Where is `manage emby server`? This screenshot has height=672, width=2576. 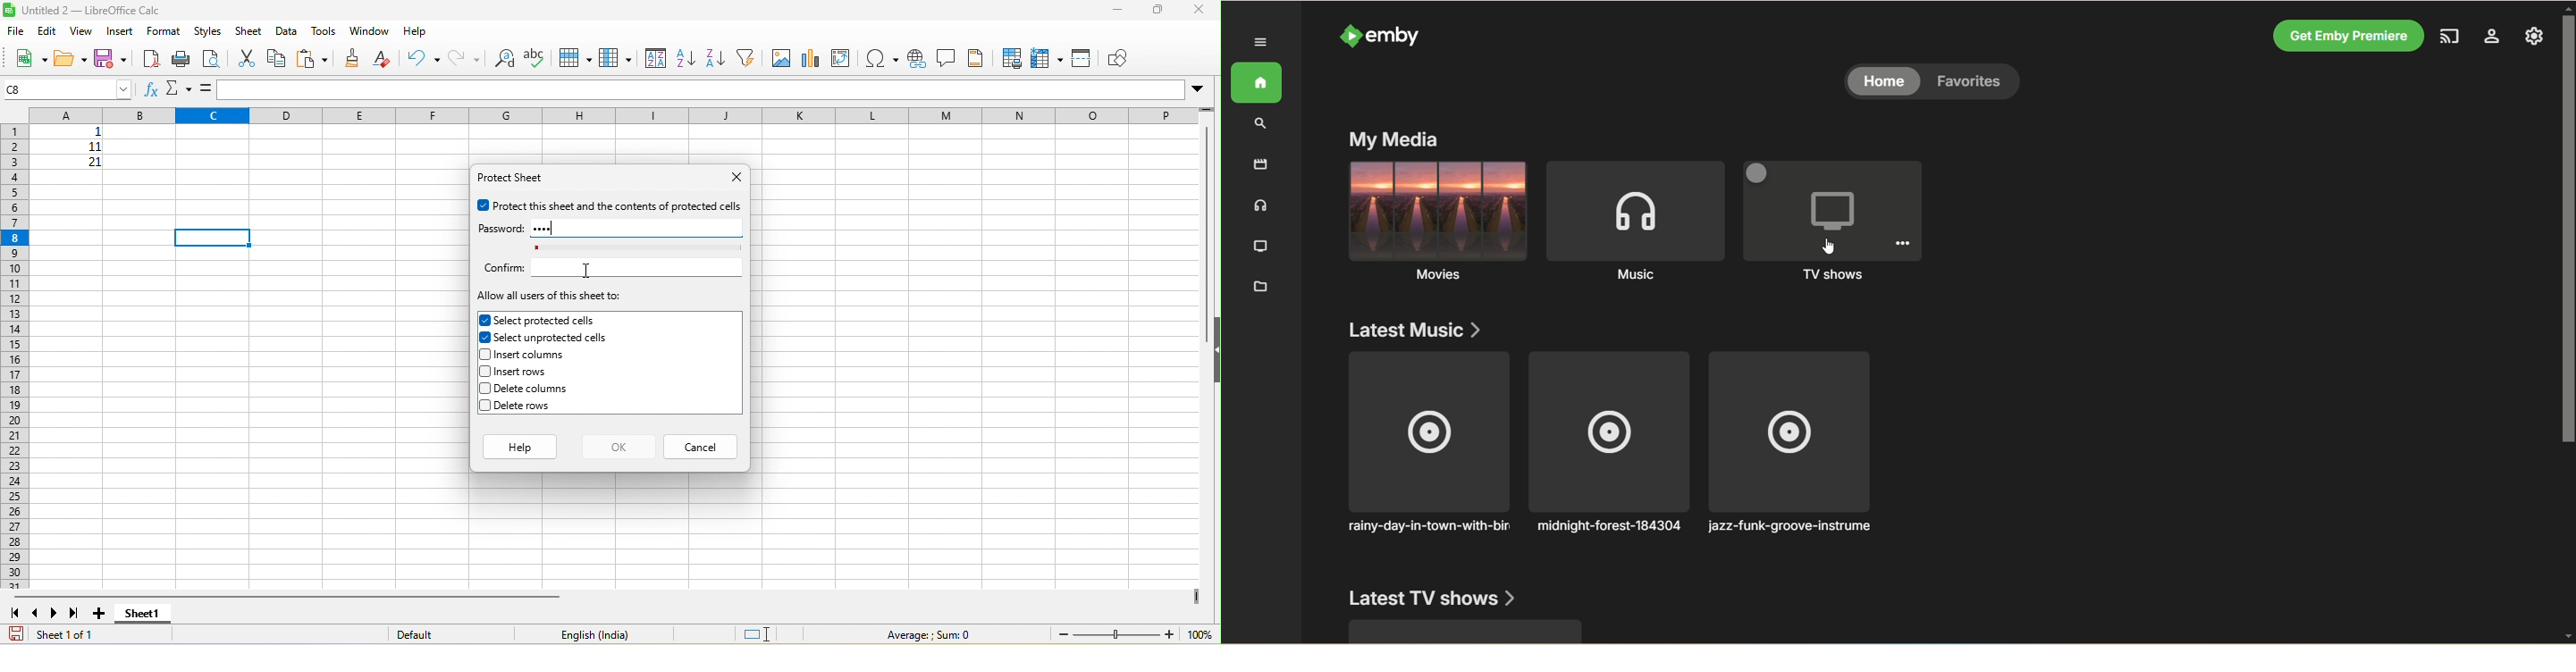
manage emby server is located at coordinates (2532, 37).